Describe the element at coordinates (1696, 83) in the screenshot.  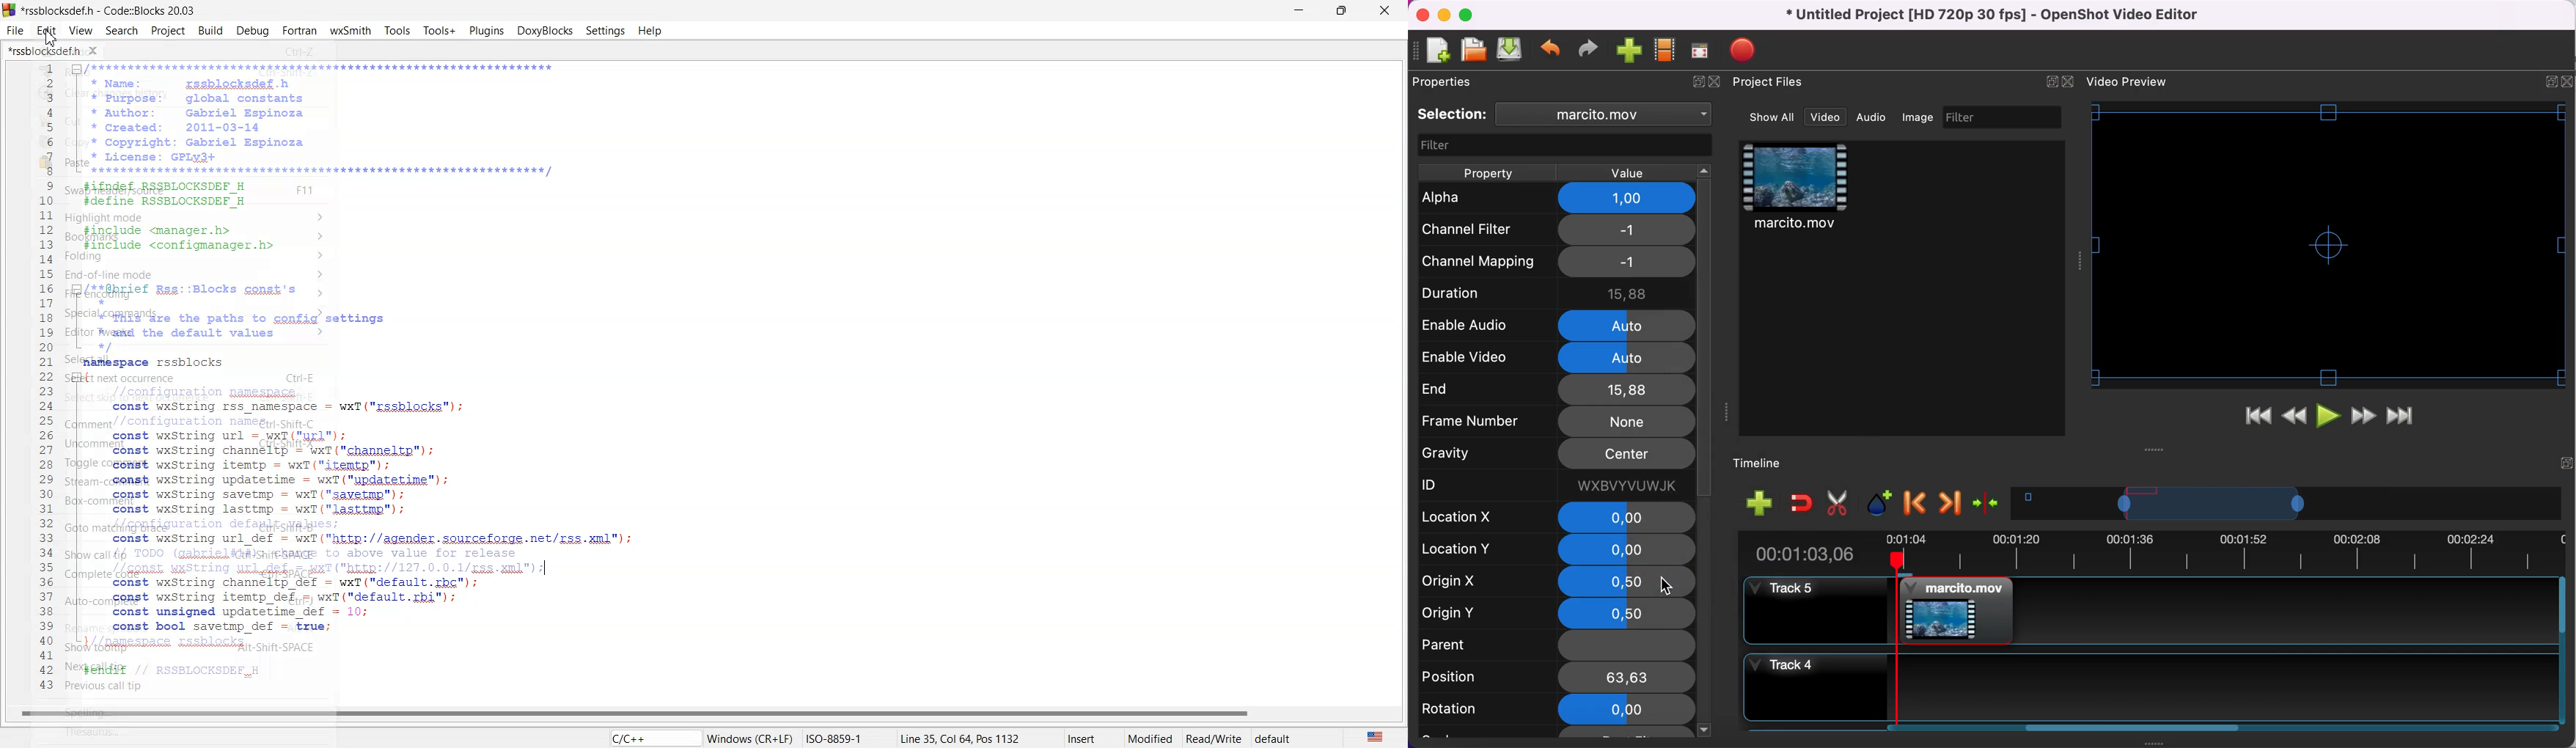
I see `expand/hide` at that location.